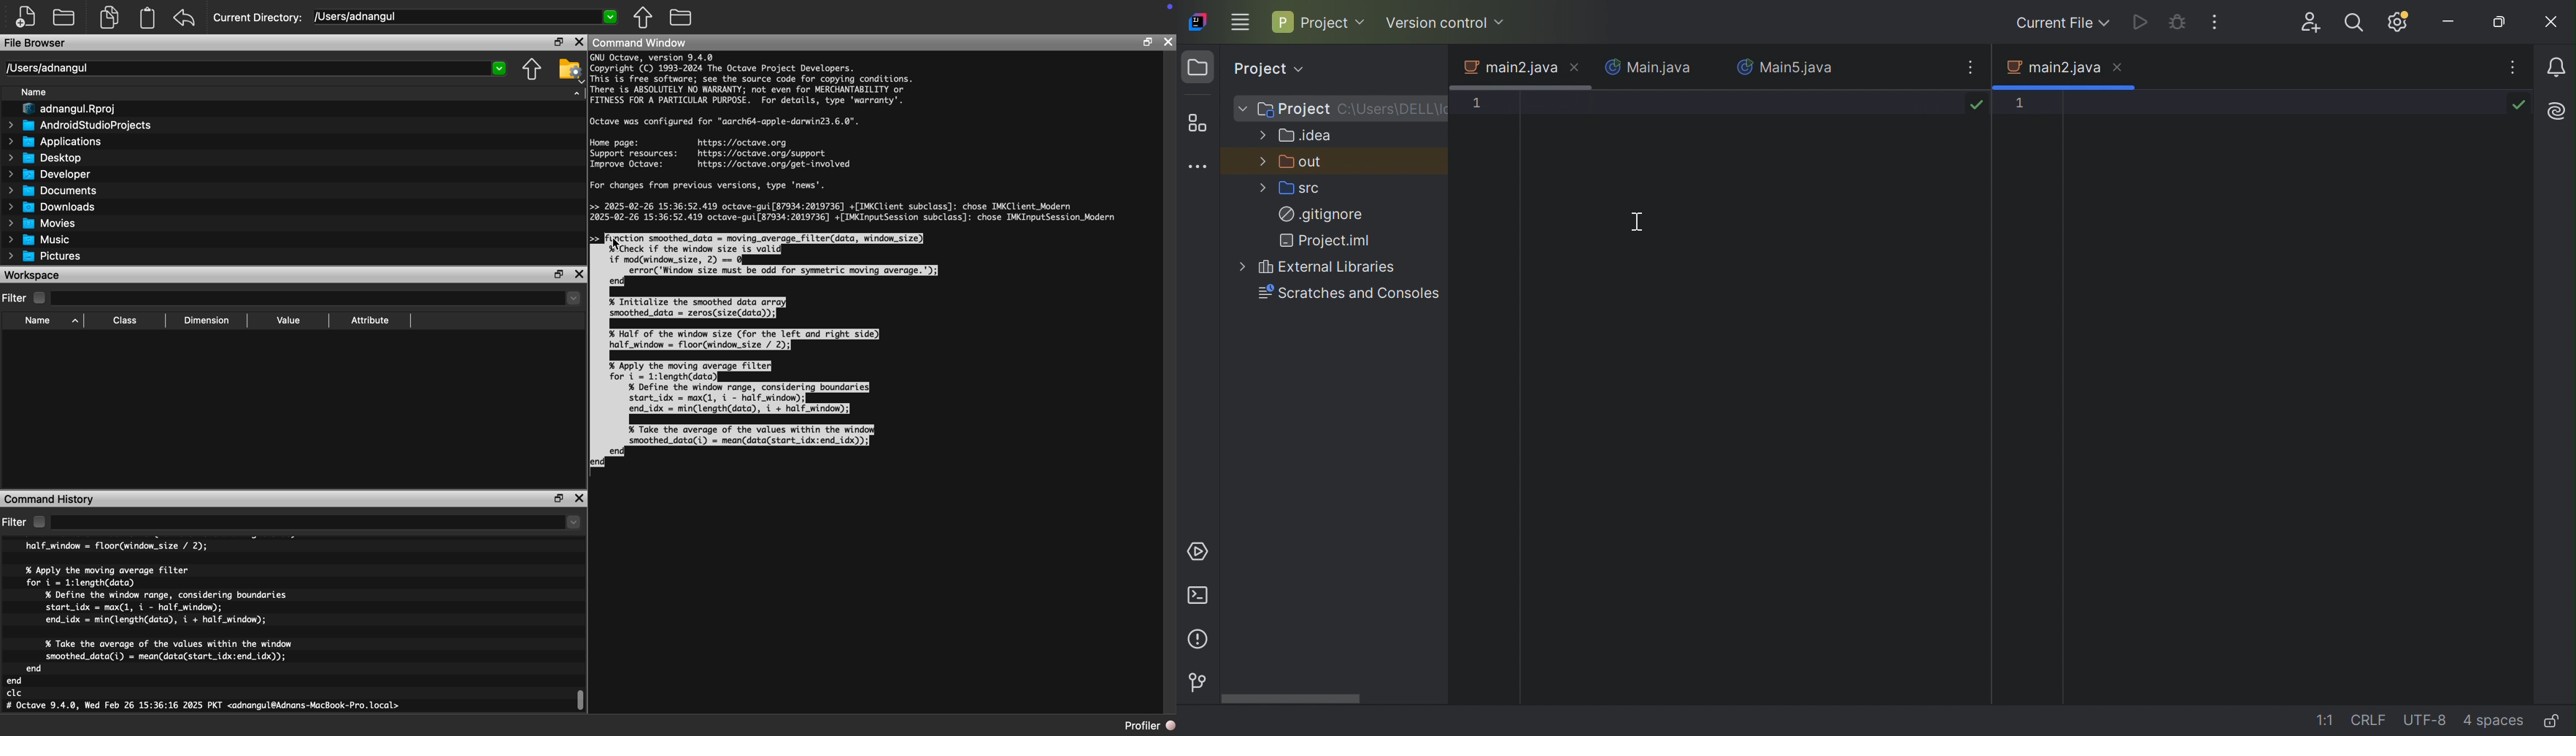 The width and height of the screenshot is (2576, 756). Describe the element at coordinates (43, 224) in the screenshot. I see `Movies` at that location.